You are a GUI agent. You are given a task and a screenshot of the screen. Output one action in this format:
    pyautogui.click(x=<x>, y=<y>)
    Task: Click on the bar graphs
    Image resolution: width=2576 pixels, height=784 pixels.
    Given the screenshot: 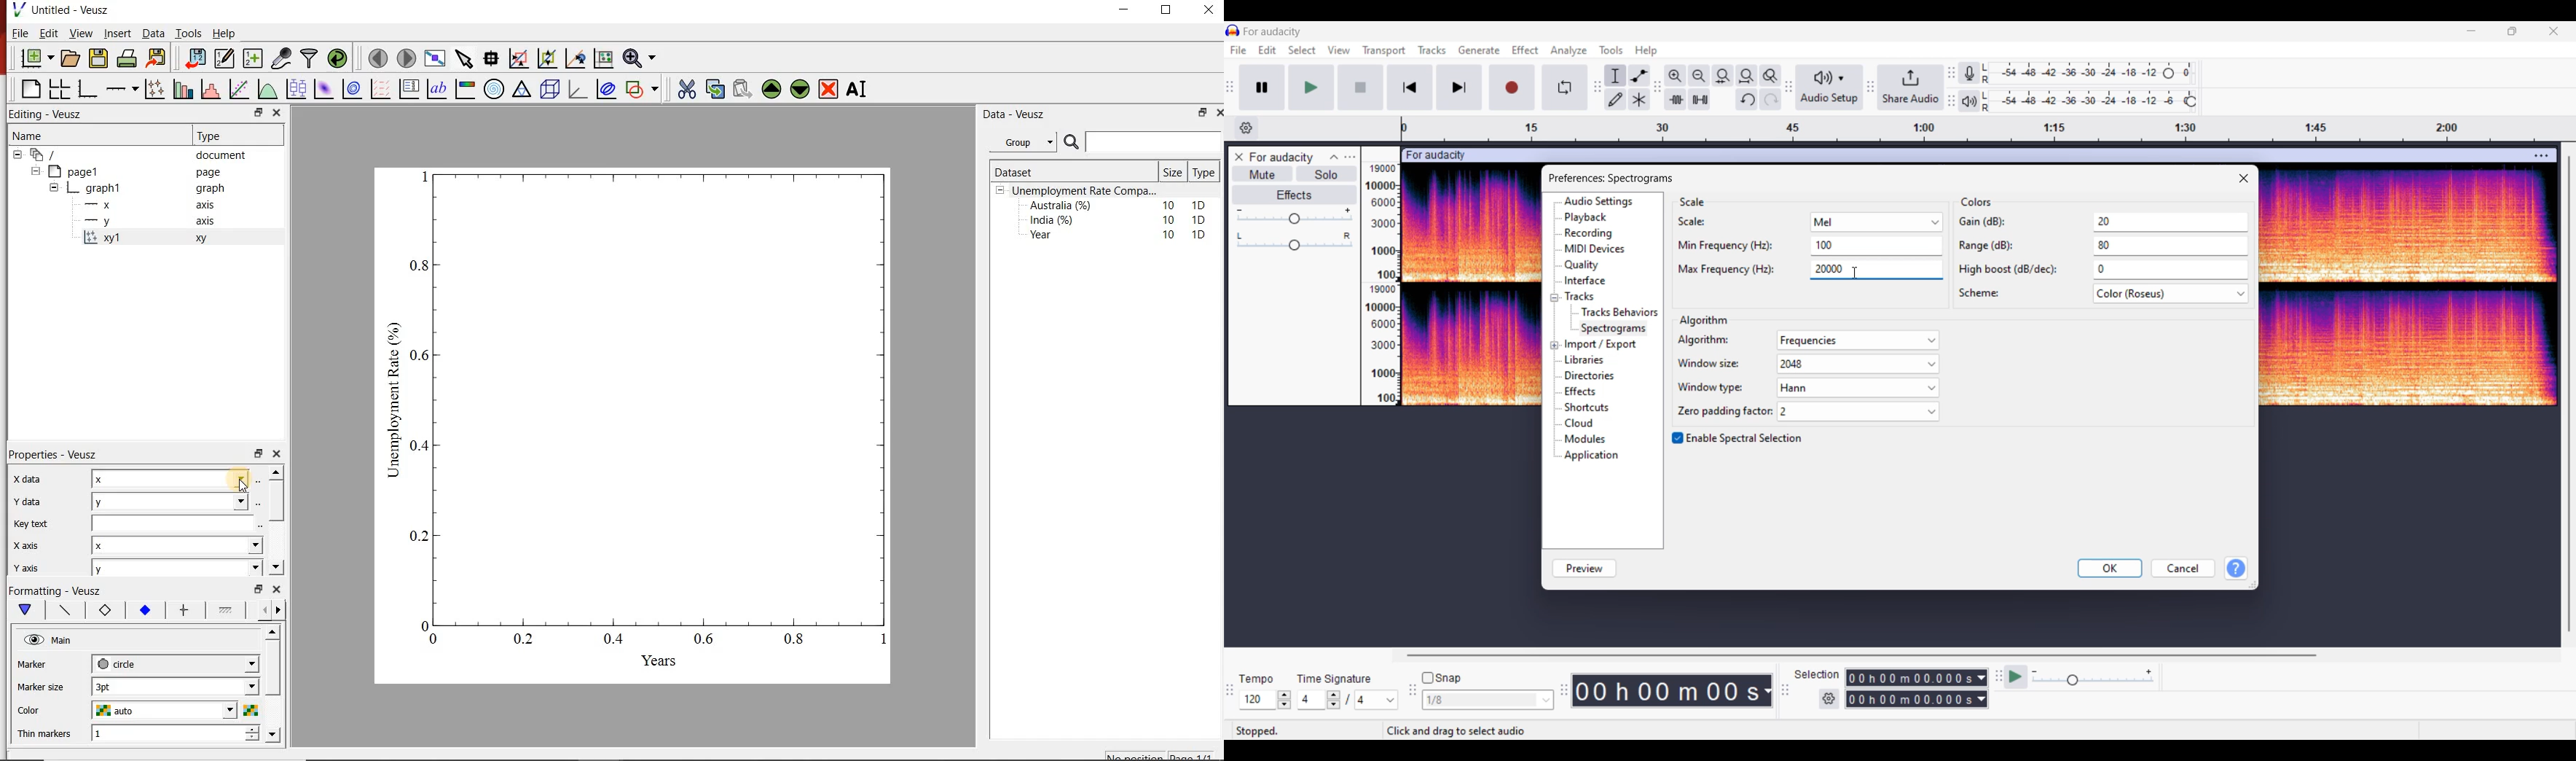 What is the action you would take?
    pyautogui.click(x=181, y=89)
    